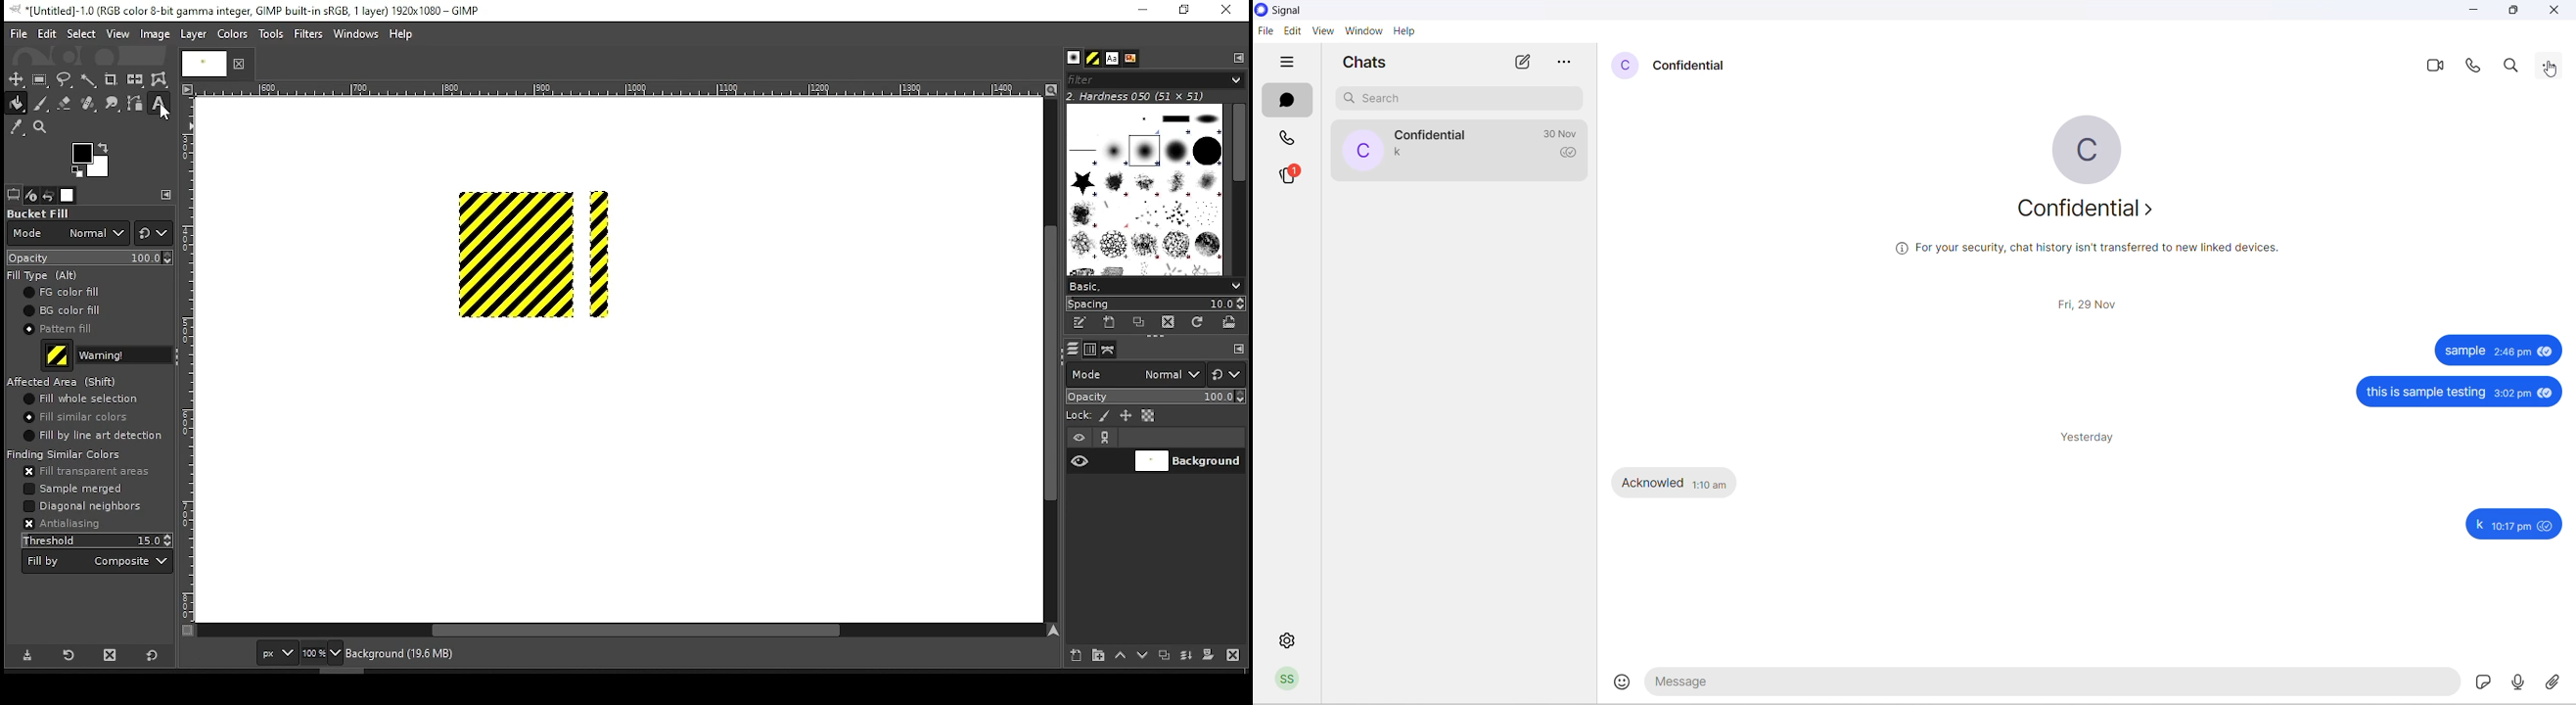 The image size is (2576, 728). Describe the element at coordinates (168, 195) in the screenshot. I see `configure this tab` at that location.